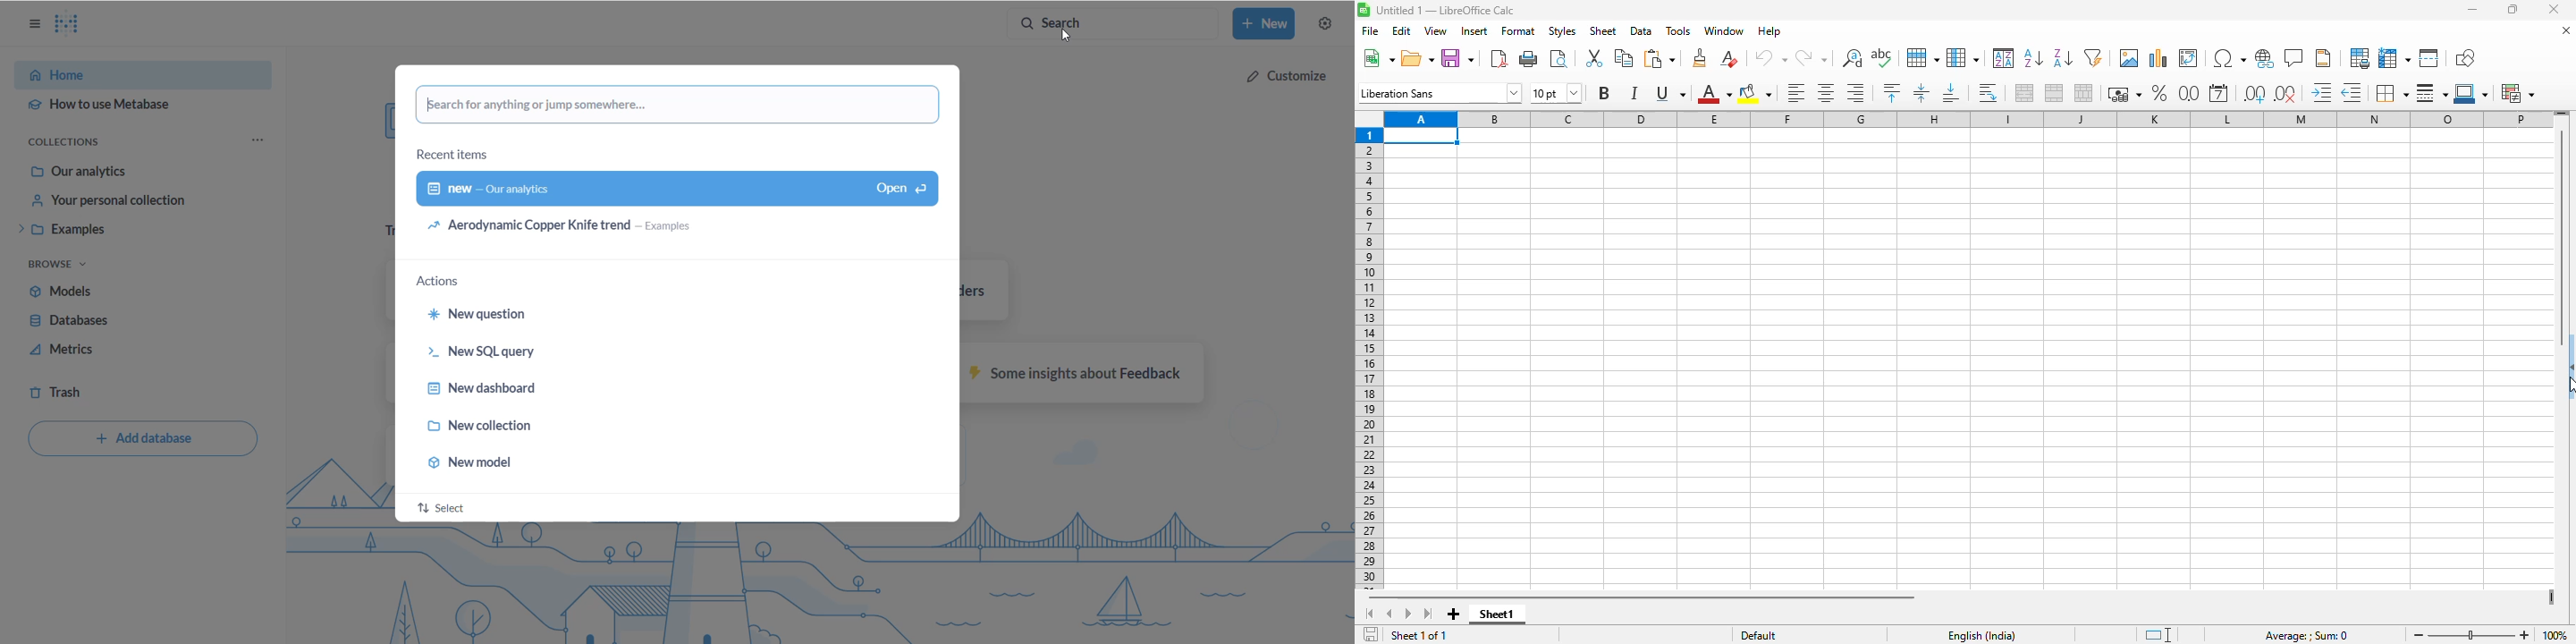 The width and height of the screenshot is (2576, 644). Describe the element at coordinates (1440, 93) in the screenshot. I see `font name` at that location.